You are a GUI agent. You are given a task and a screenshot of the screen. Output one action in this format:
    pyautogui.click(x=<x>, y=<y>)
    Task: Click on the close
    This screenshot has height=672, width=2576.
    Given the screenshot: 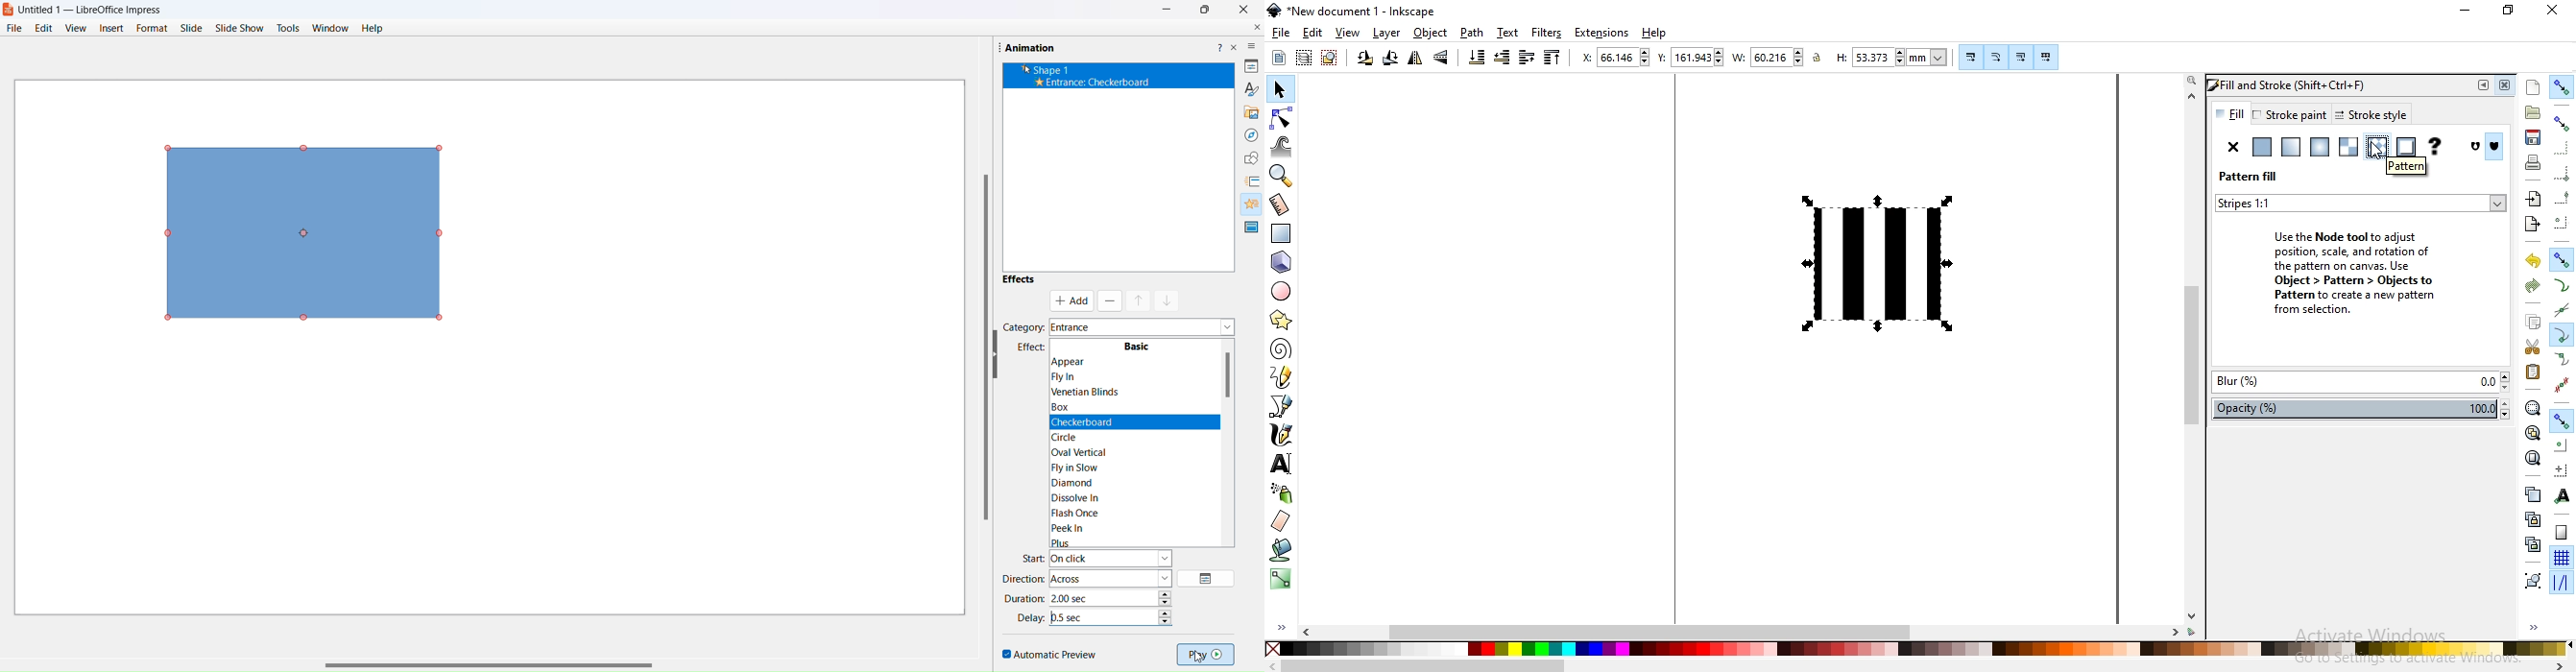 What is the action you would take?
    pyautogui.click(x=2551, y=12)
    